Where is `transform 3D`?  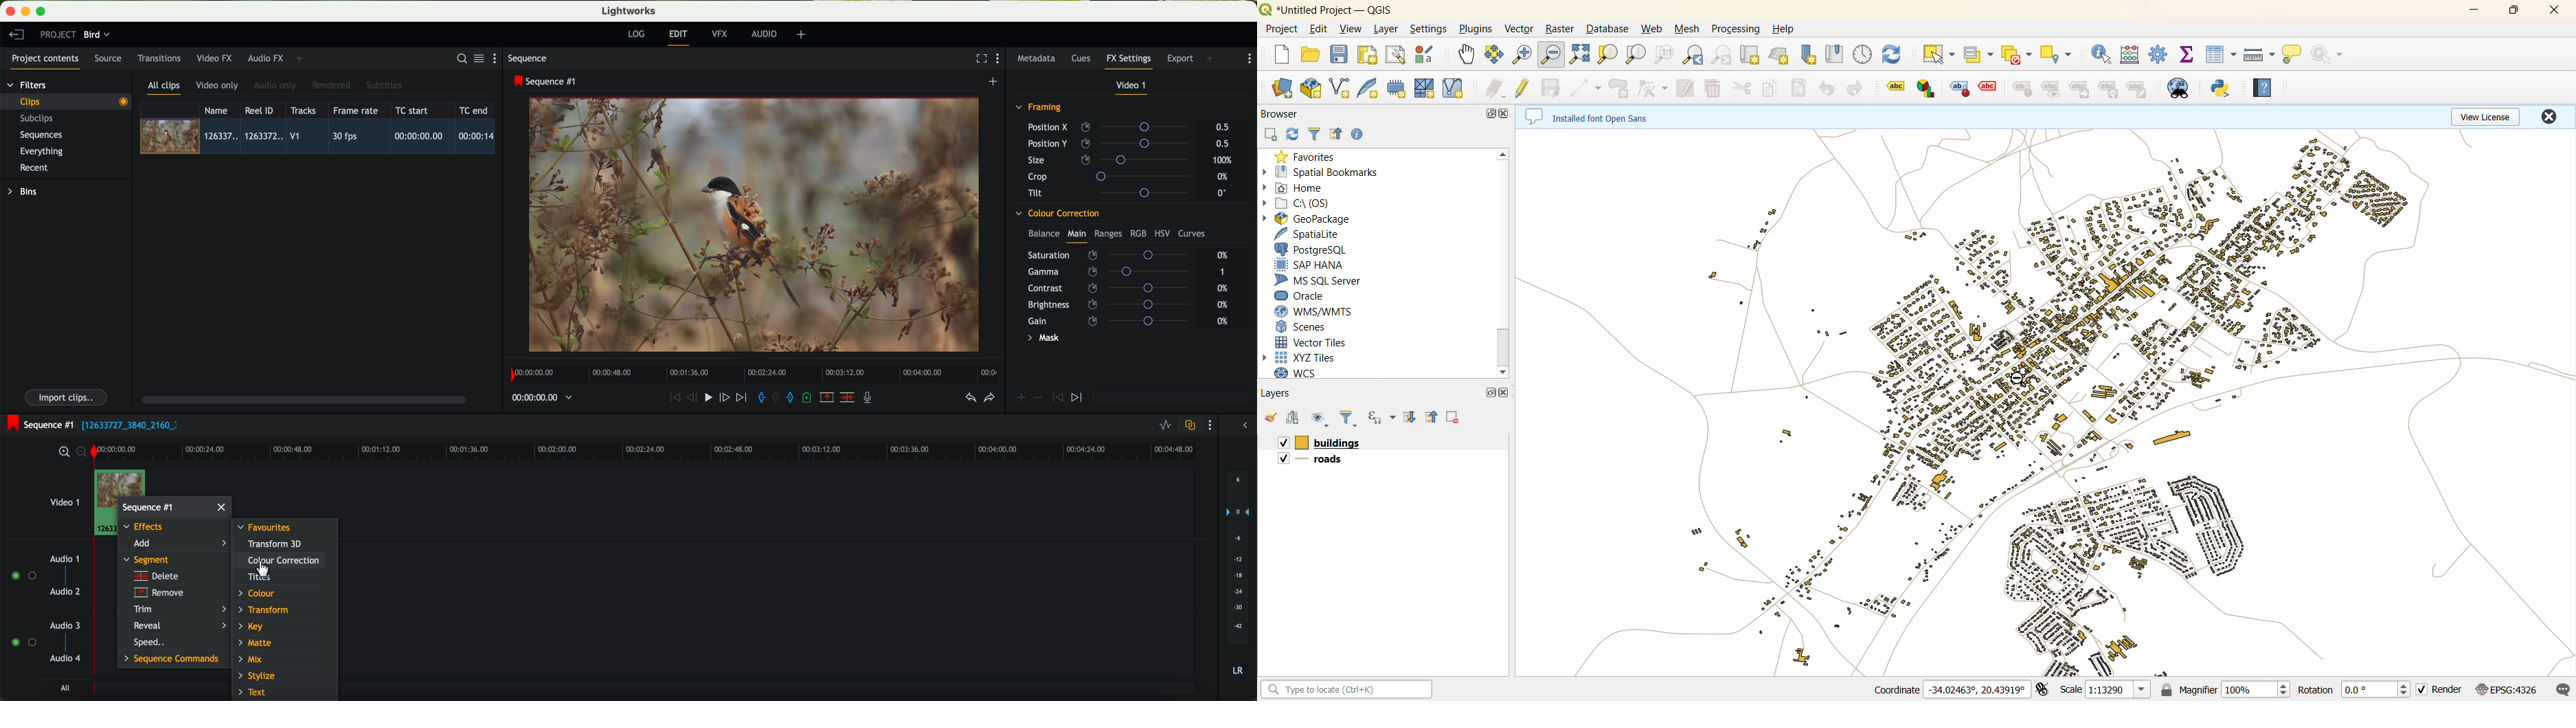
transform 3D is located at coordinates (274, 544).